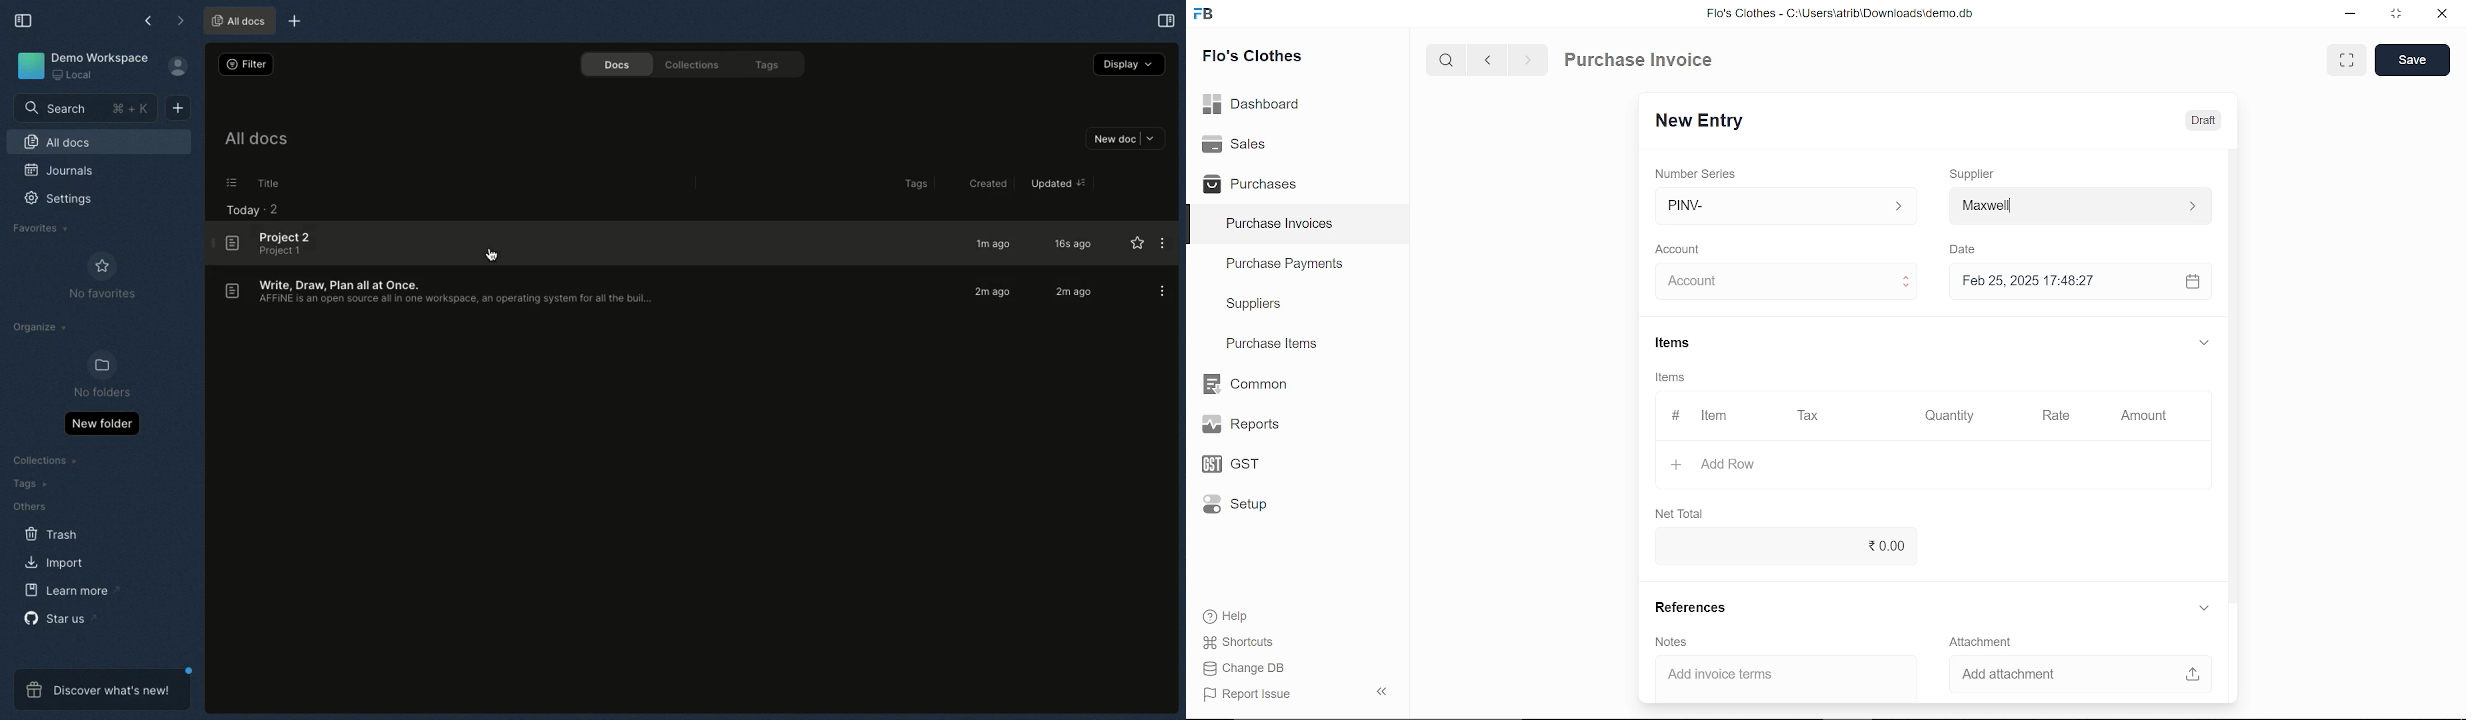 The image size is (2492, 728). What do you see at coordinates (1642, 62) in the screenshot?
I see `Purchase Invoice` at bounding box center [1642, 62].